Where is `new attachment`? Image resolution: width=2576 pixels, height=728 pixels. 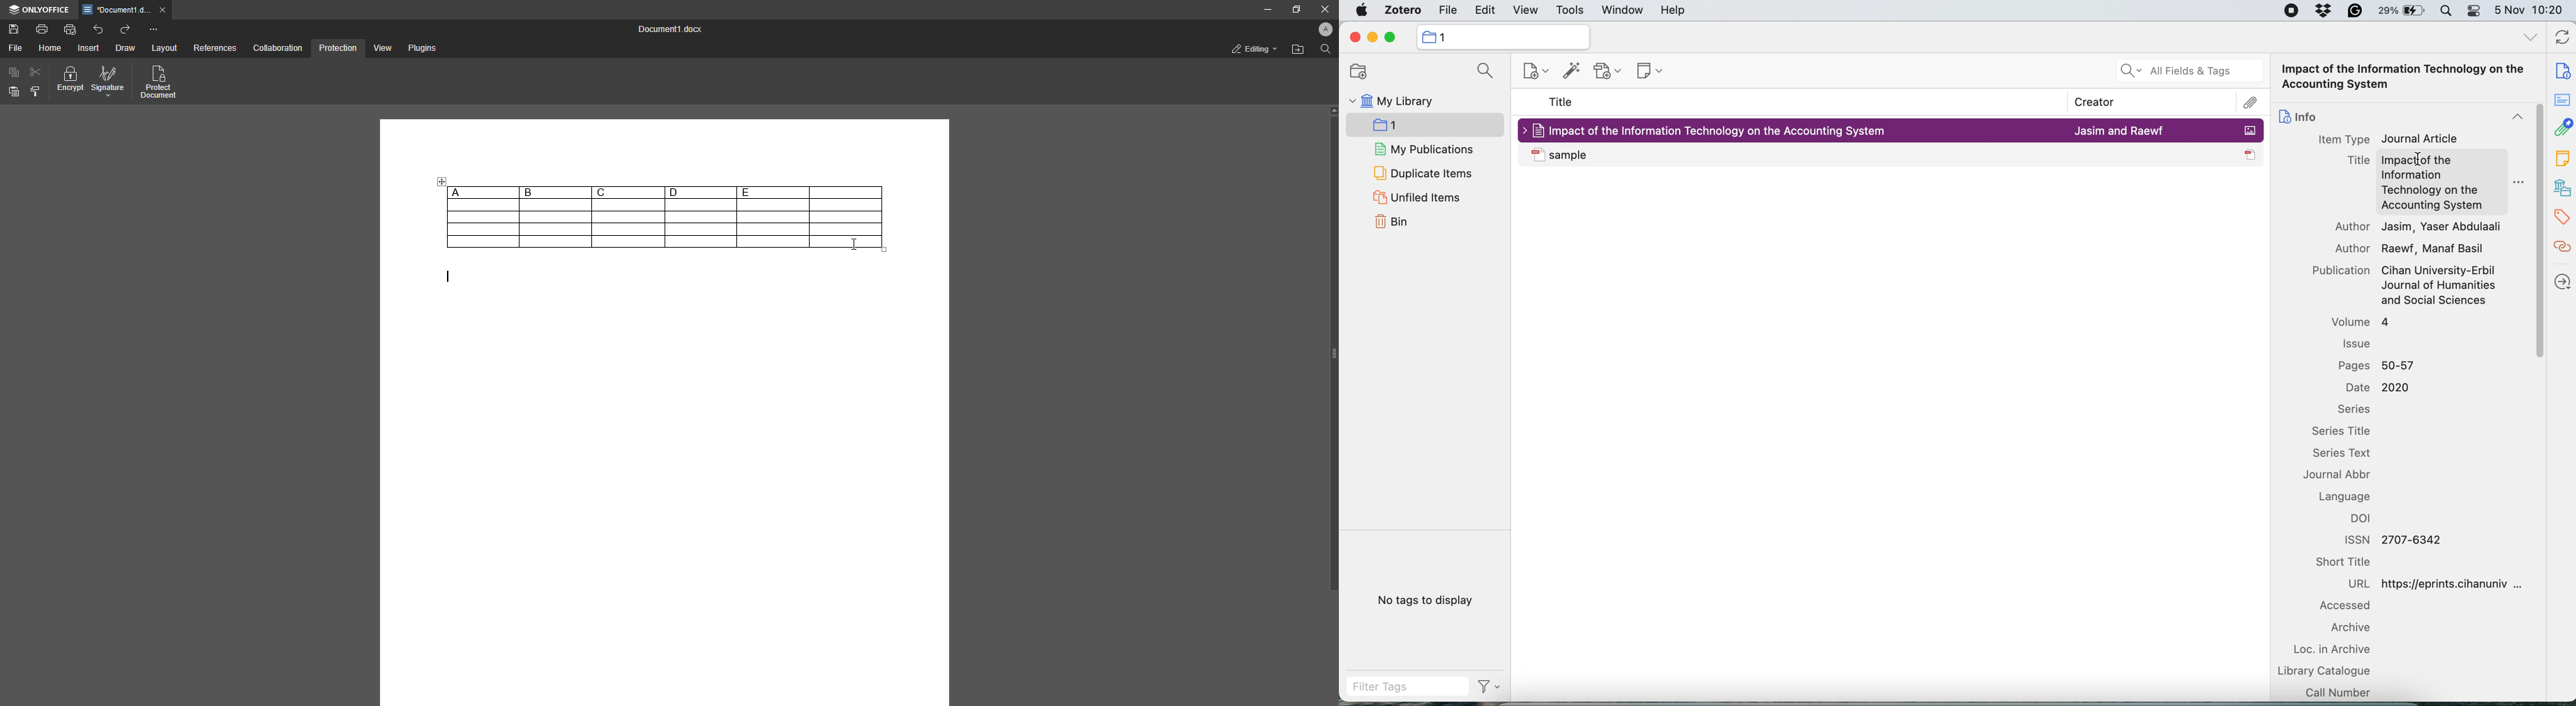
new attachment is located at coordinates (1607, 72).